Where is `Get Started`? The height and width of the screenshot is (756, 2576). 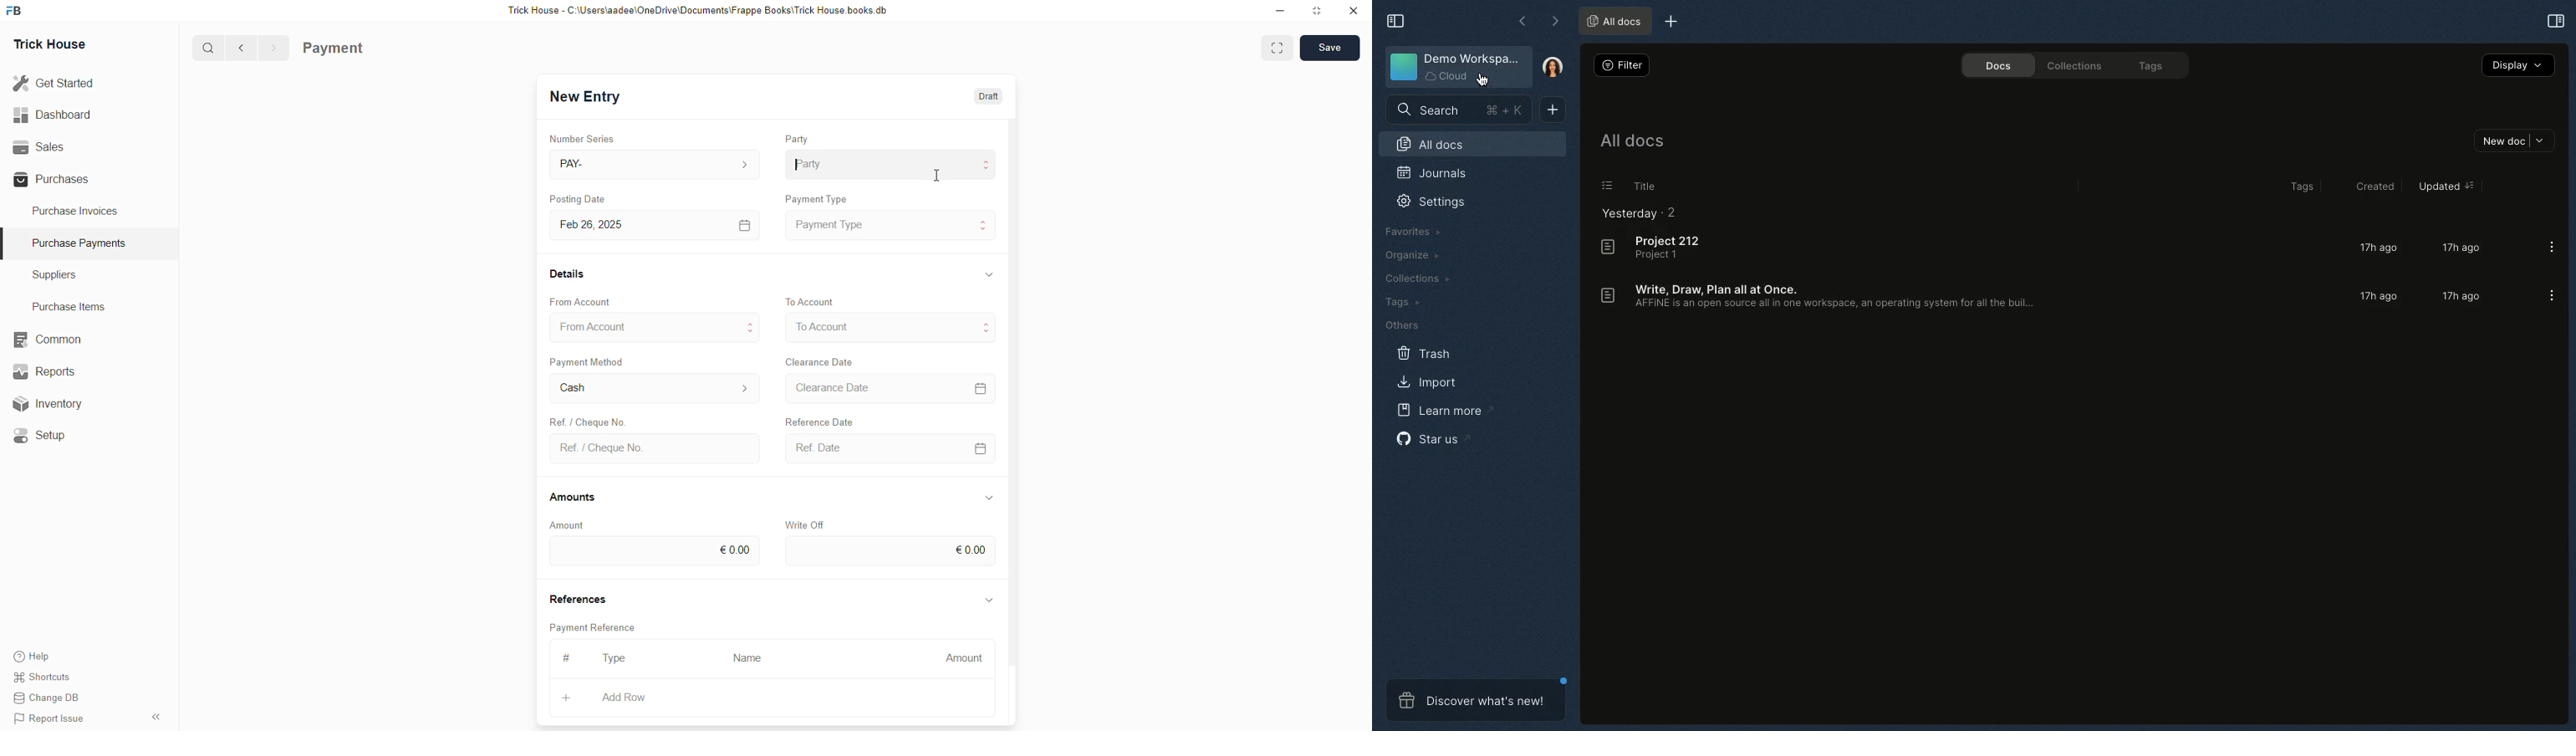 Get Started is located at coordinates (56, 82).